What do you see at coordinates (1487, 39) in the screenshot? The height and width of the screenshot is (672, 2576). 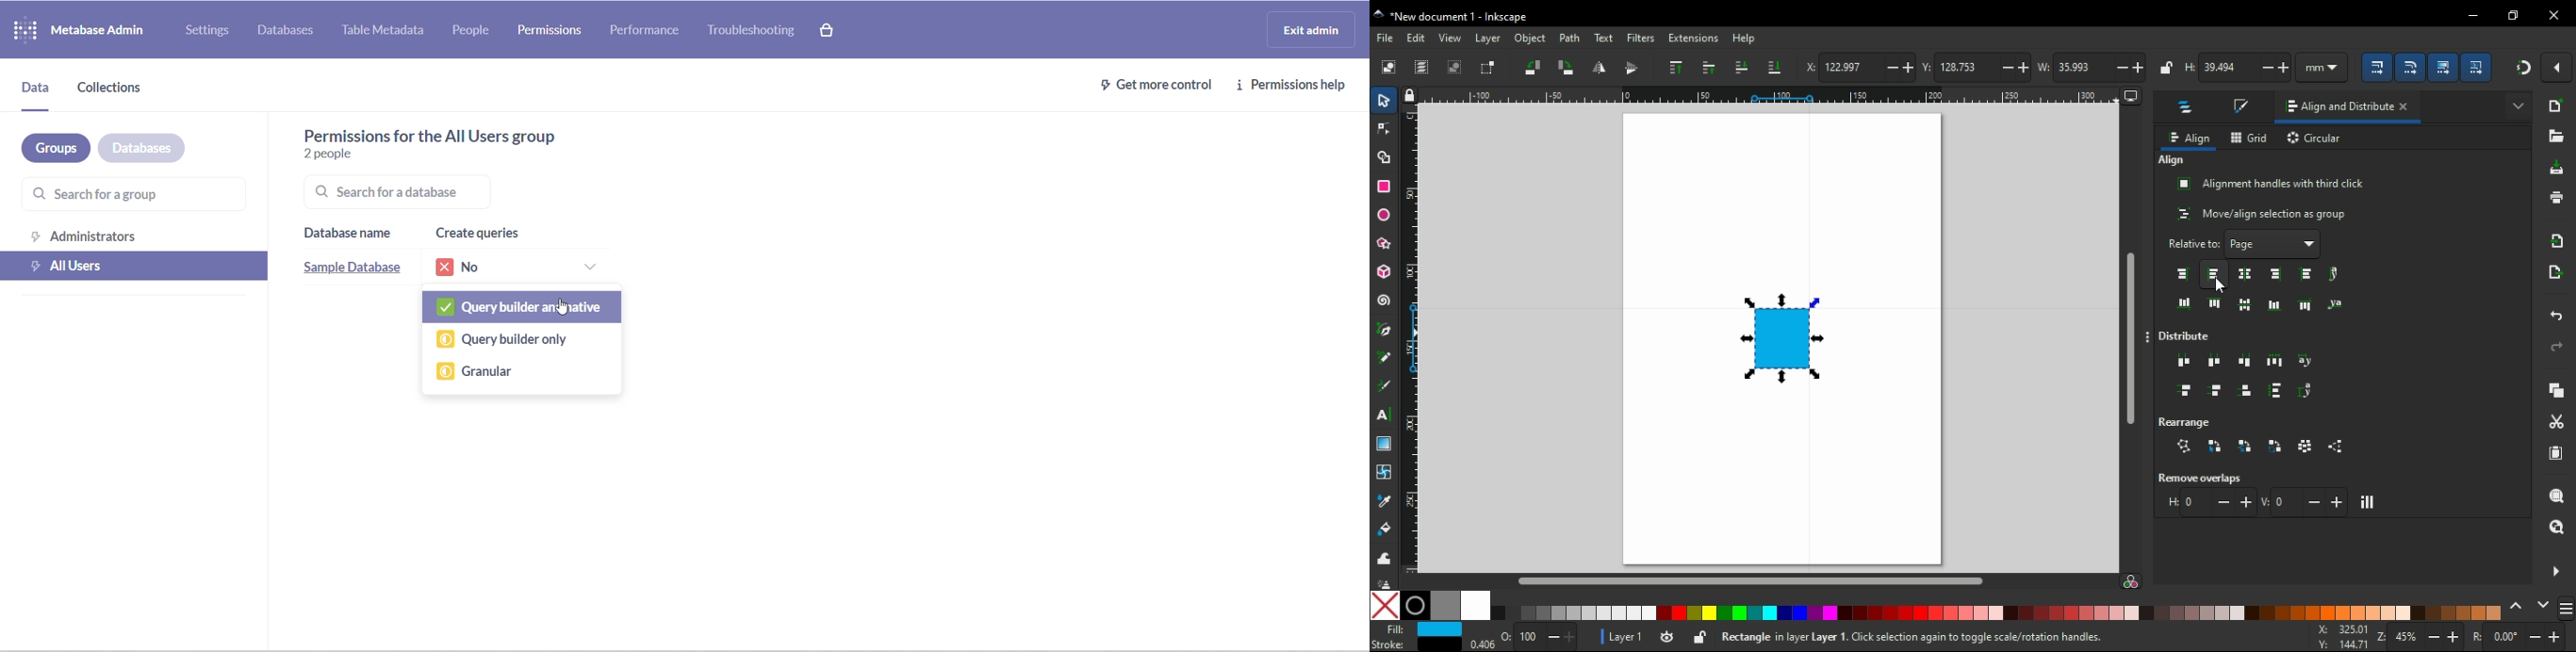 I see `layer` at bounding box center [1487, 39].